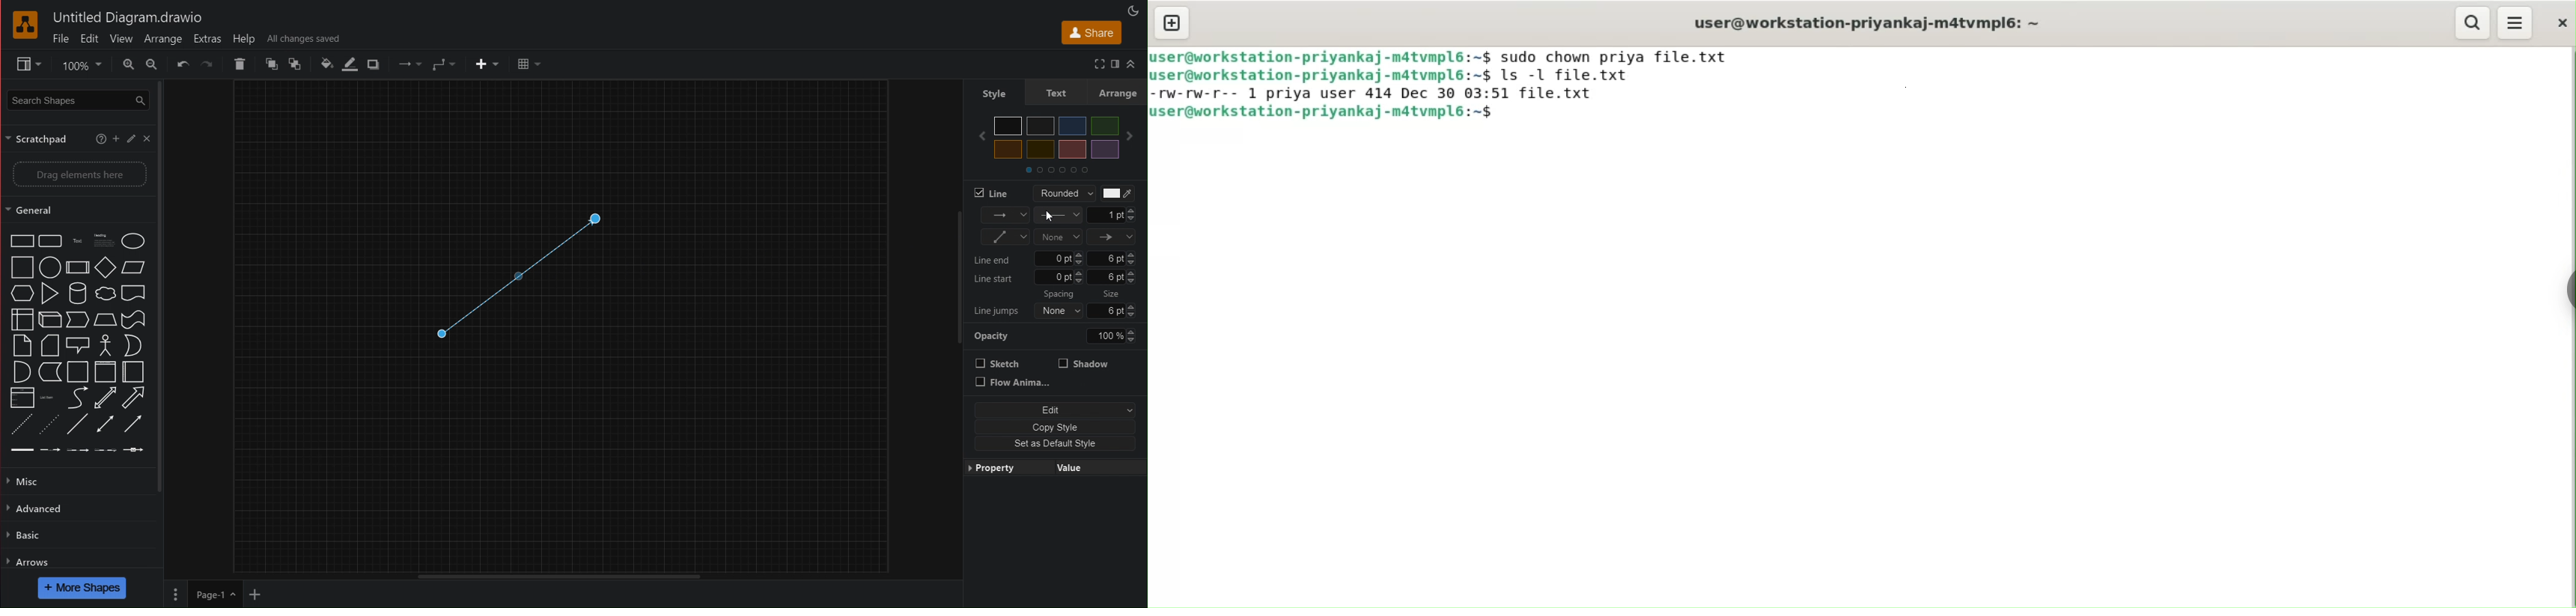 This screenshot has height=616, width=2576. I want to click on Copy Style, so click(1052, 426).